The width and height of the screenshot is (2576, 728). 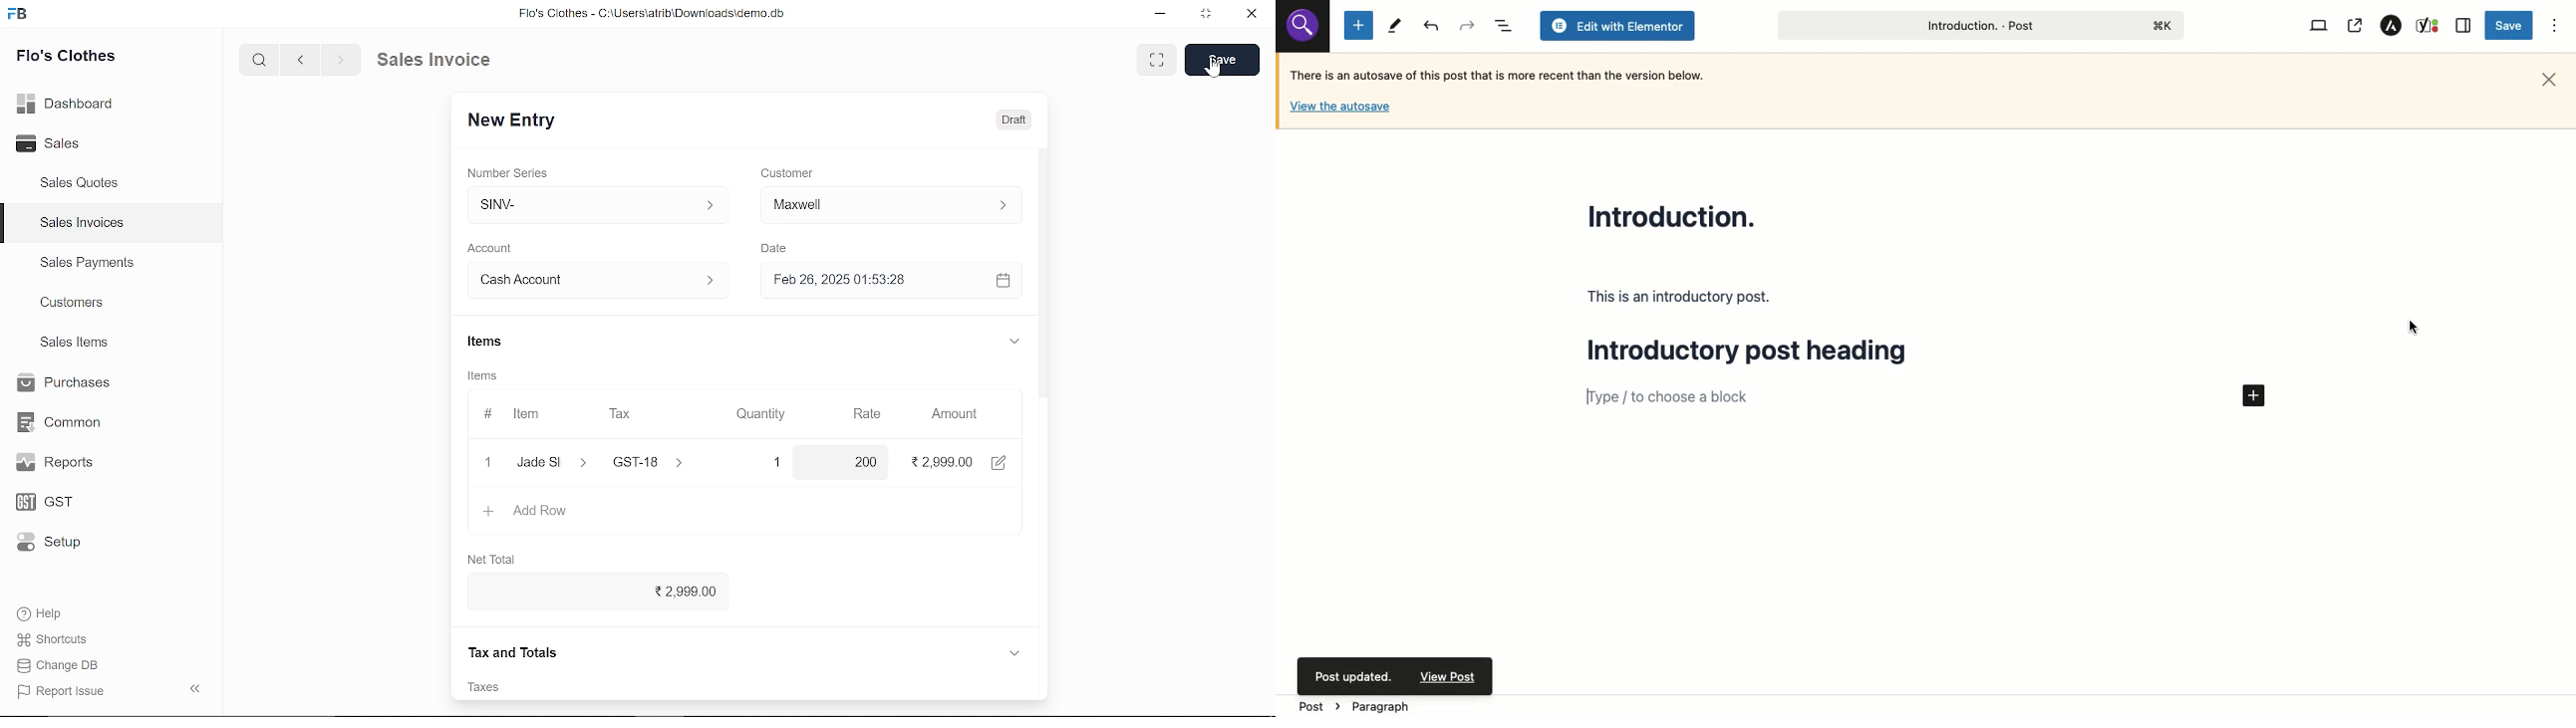 What do you see at coordinates (1208, 15) in the screenshot?
I see `restore down` at bounding box center [1208, 15].